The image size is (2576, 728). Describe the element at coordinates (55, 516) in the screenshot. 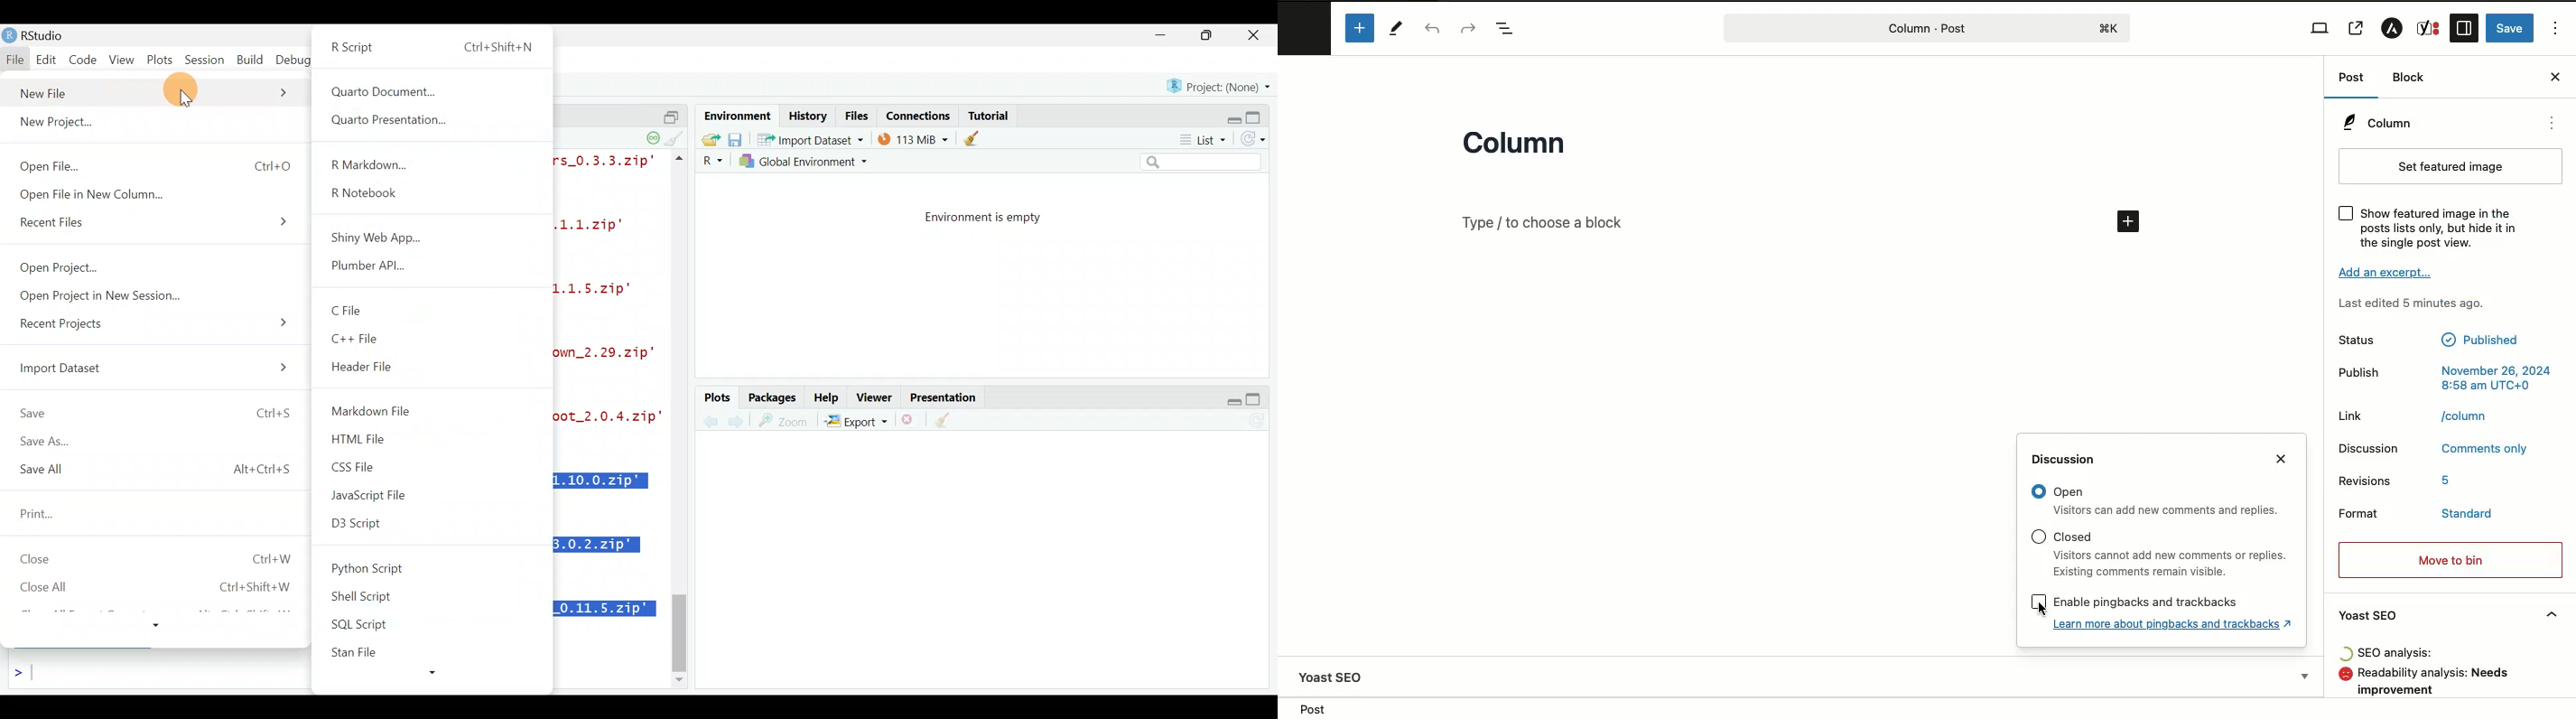

I see `Print...` at that location.